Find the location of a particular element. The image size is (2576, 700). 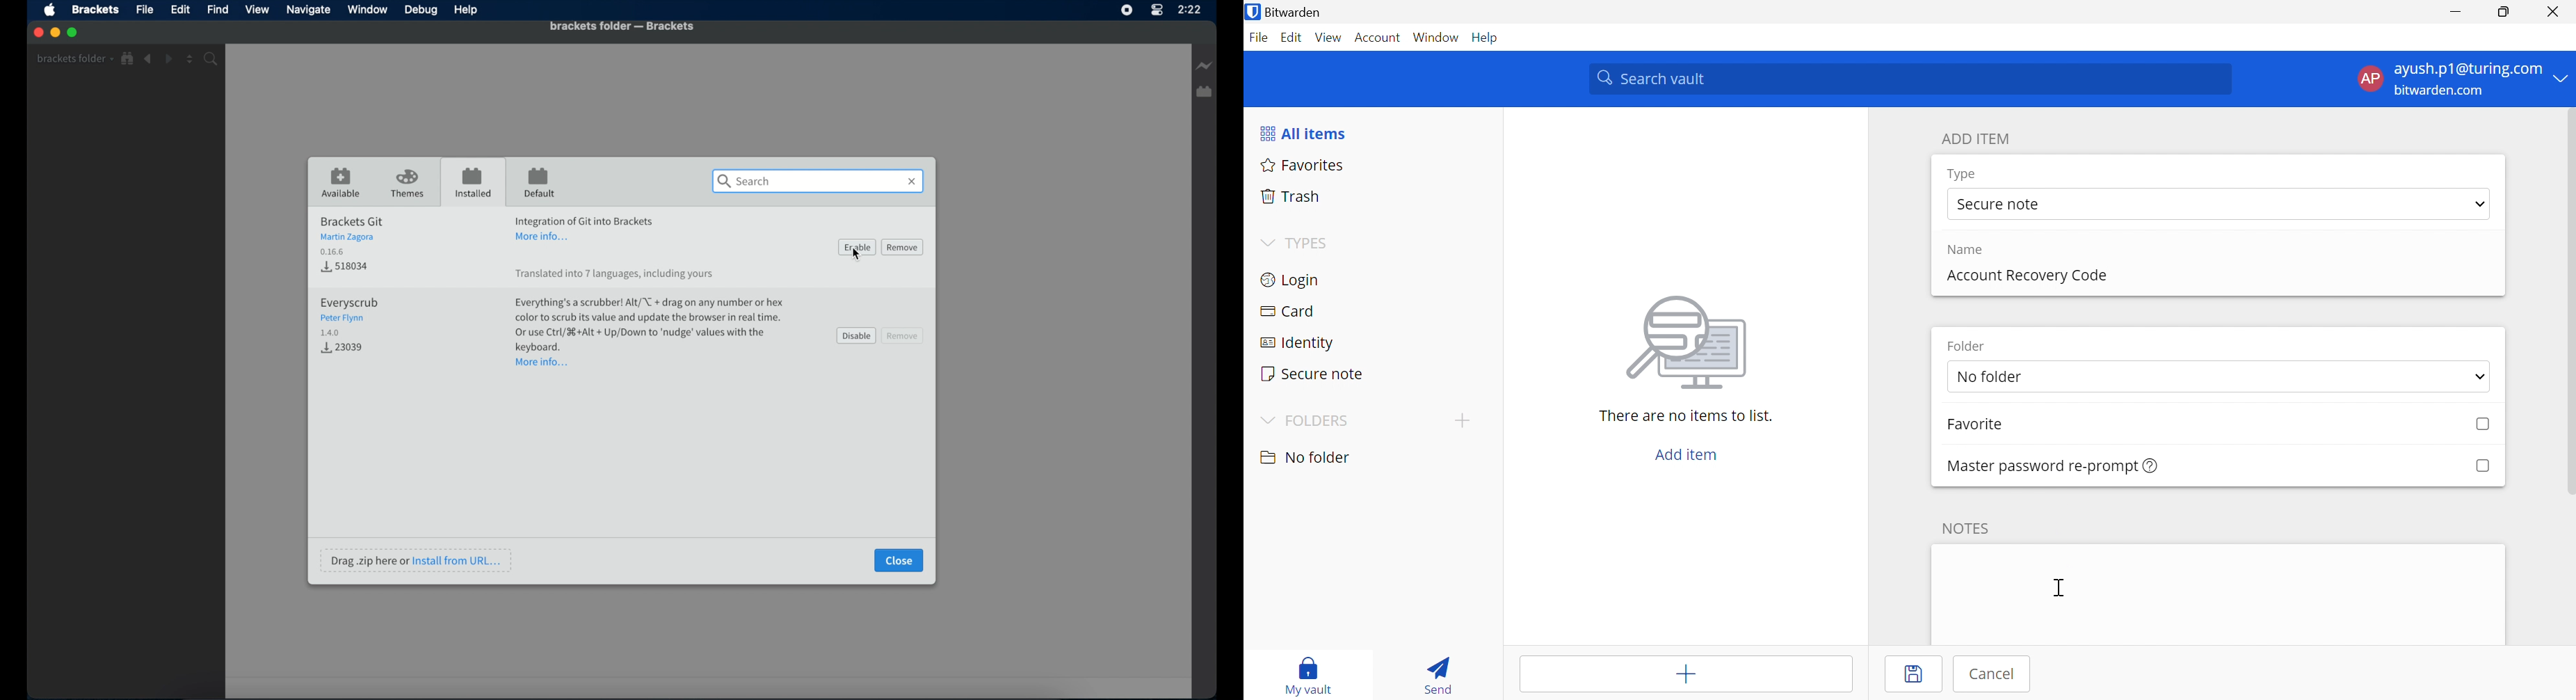

View is located at coordinates (1328, 37).